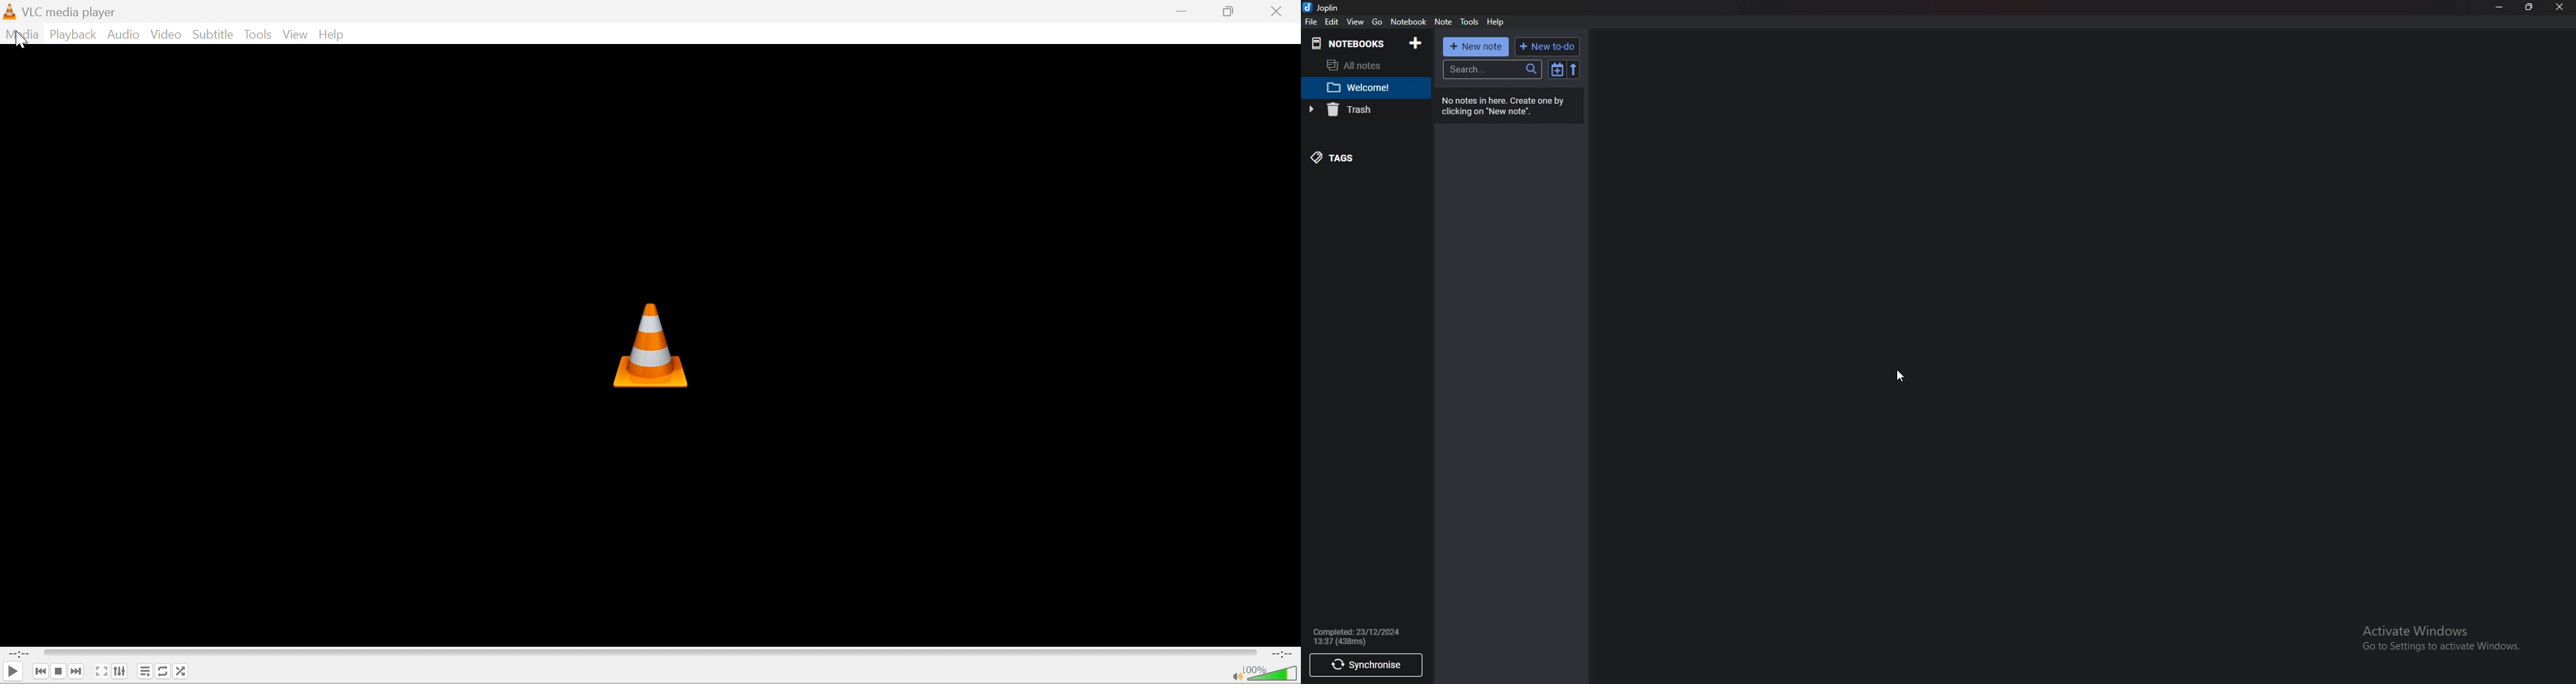  Describe the element at coordinates (260, 35) in the screenshot. I see `Tools` at that location.